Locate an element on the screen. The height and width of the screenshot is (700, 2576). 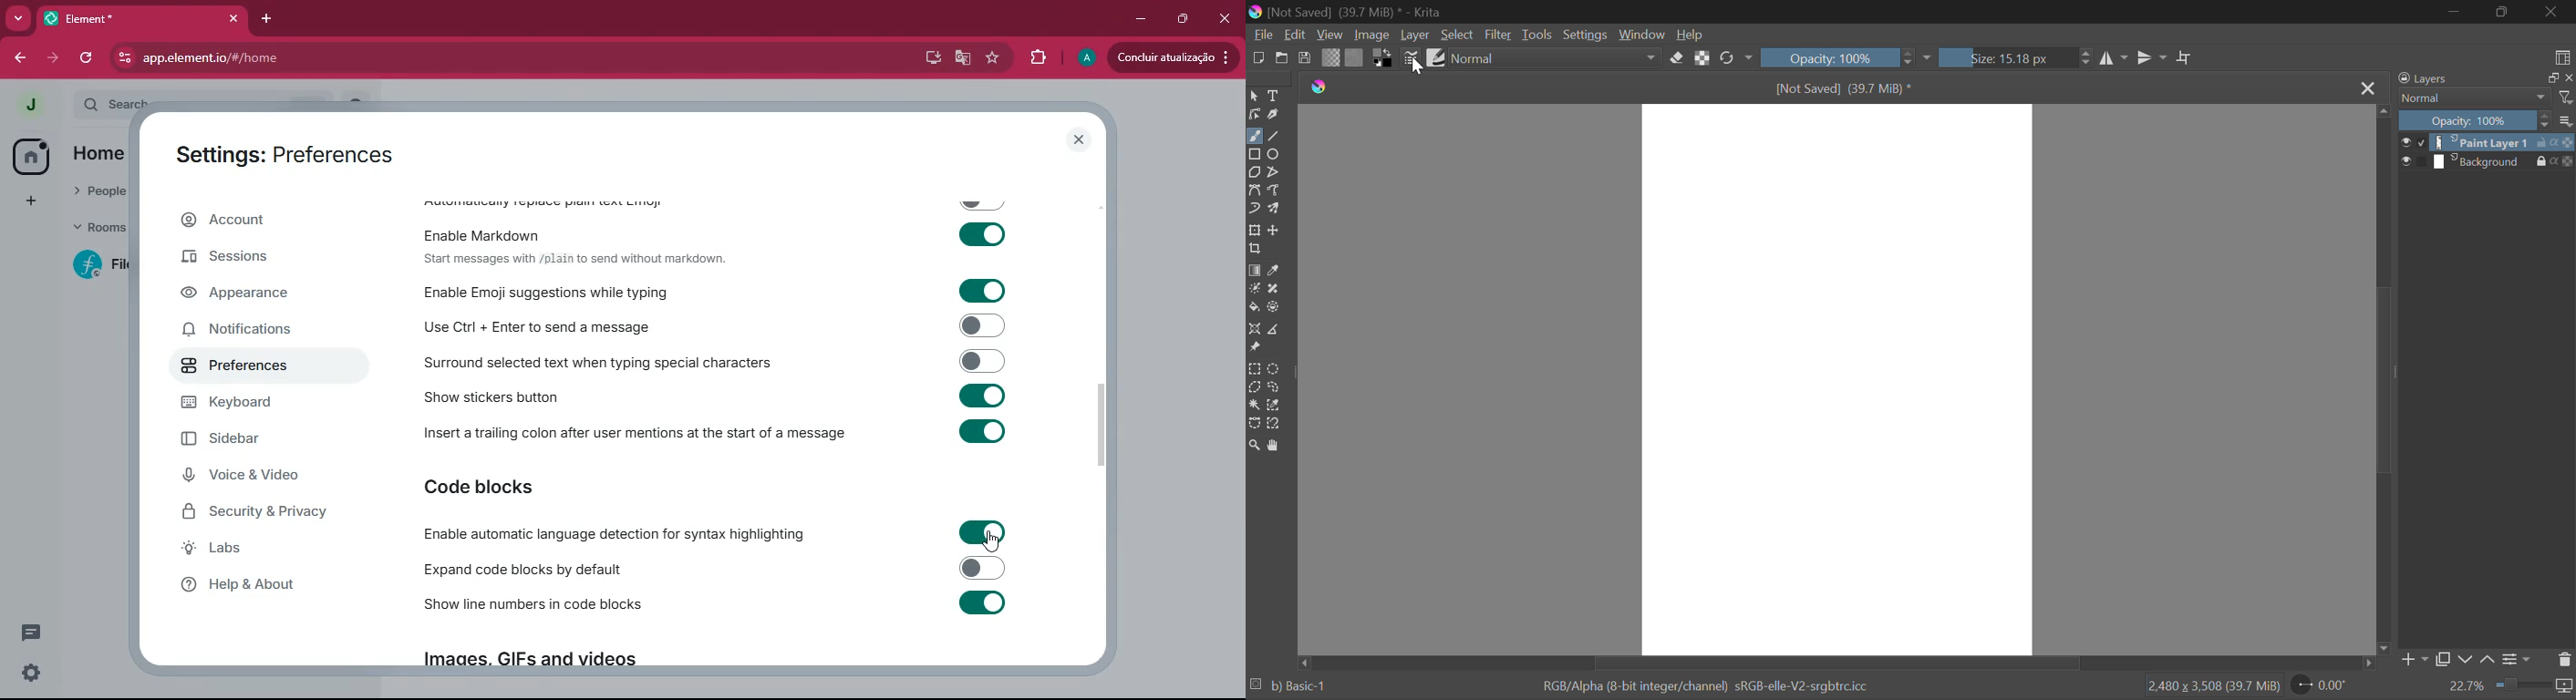
element is located at coordinates (145, 18).